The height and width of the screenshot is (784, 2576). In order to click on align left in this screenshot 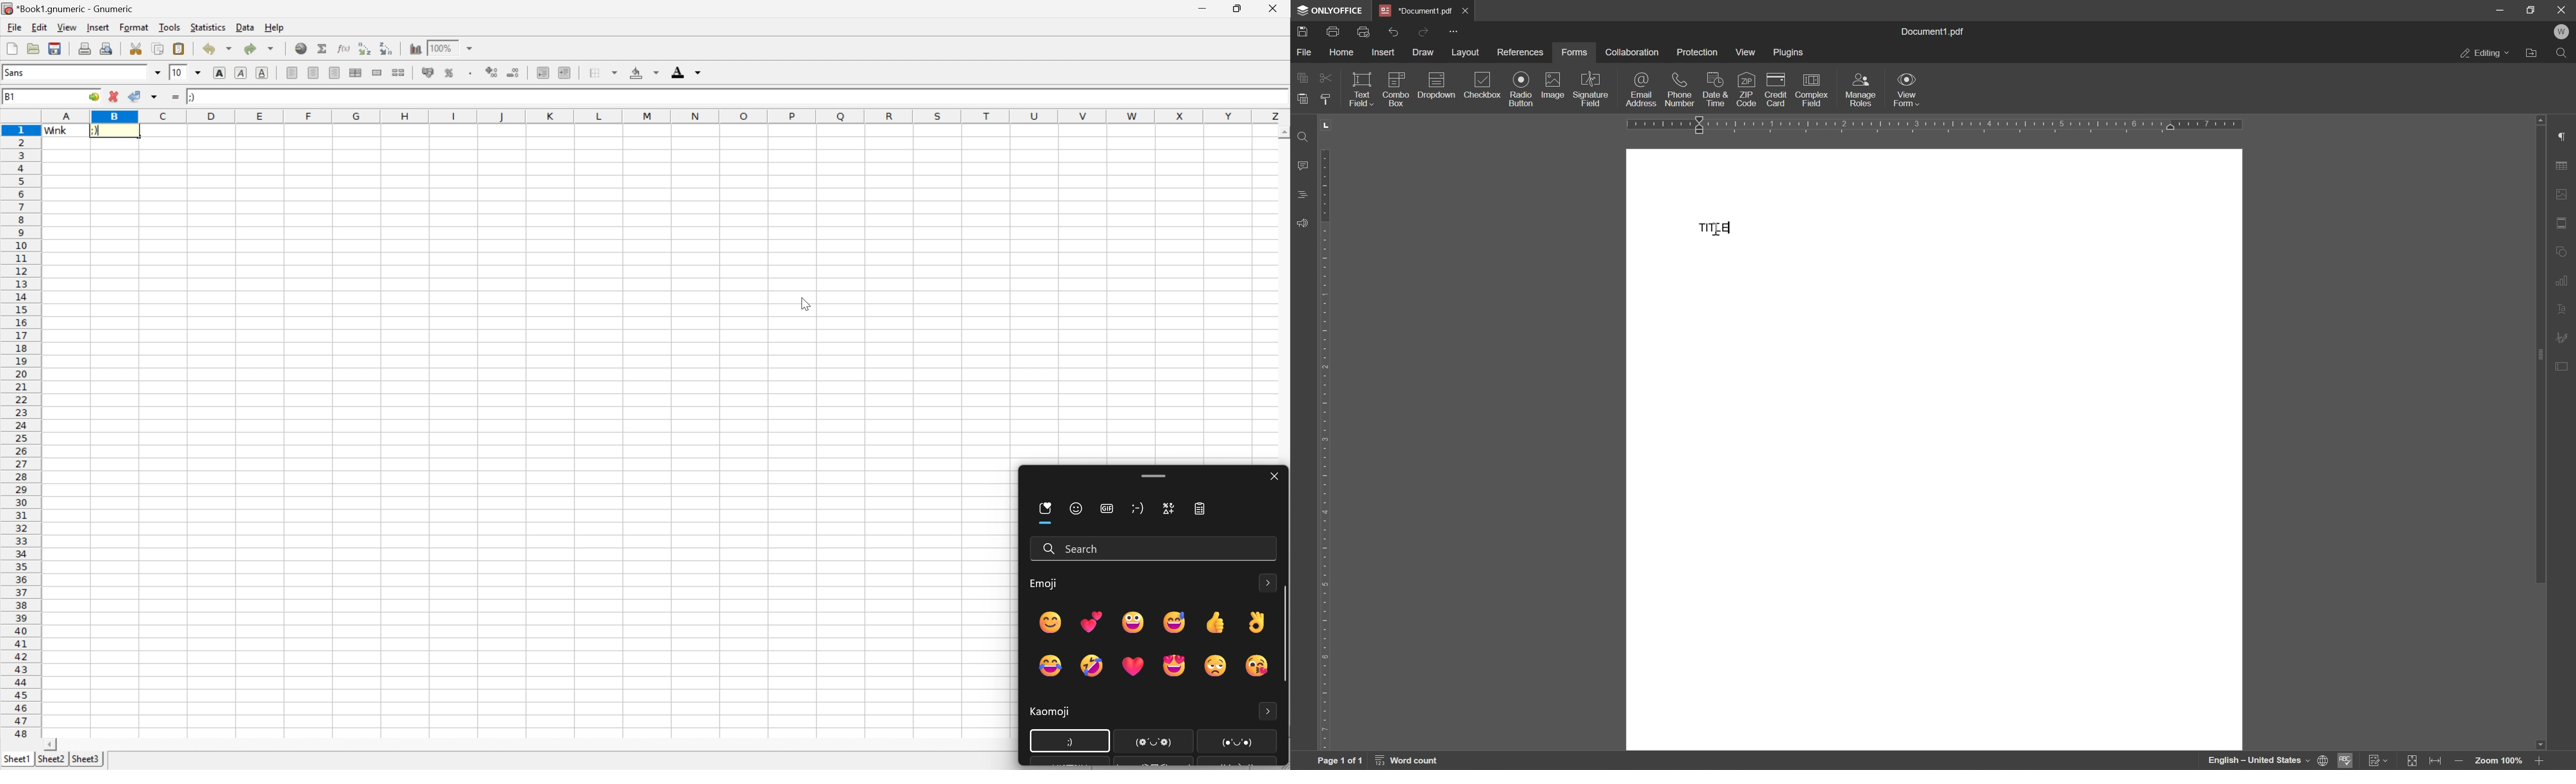, I will do `click(294, 73)`.